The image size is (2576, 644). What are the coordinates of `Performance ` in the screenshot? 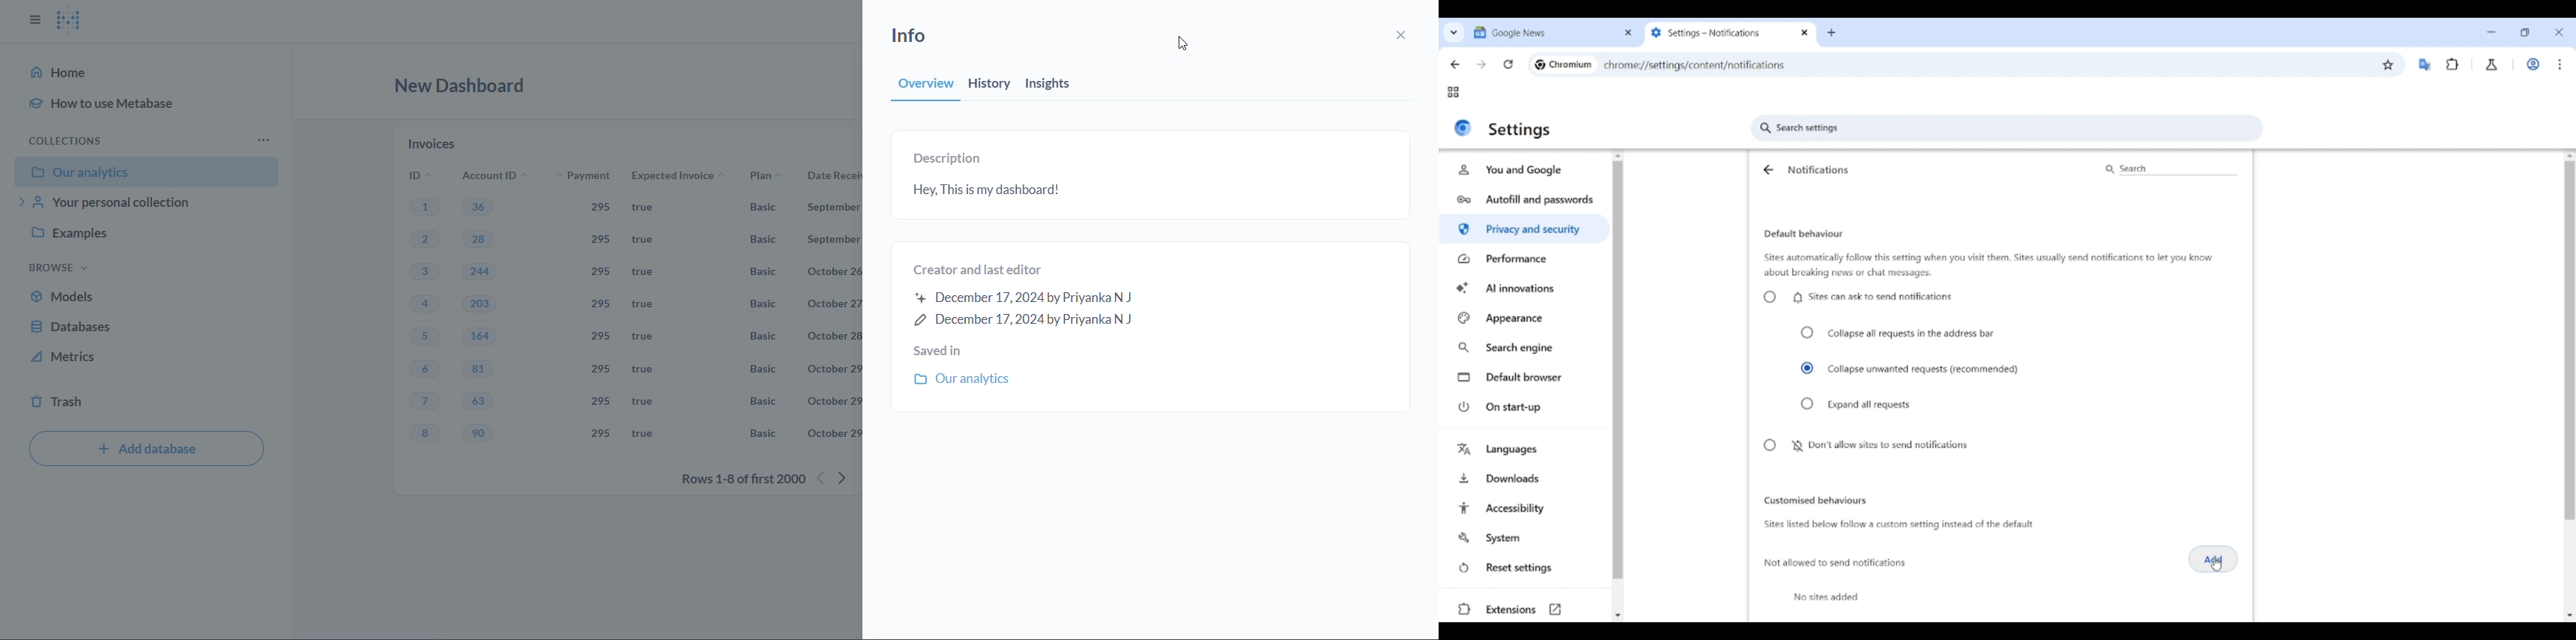 It's located at (1524, 258).